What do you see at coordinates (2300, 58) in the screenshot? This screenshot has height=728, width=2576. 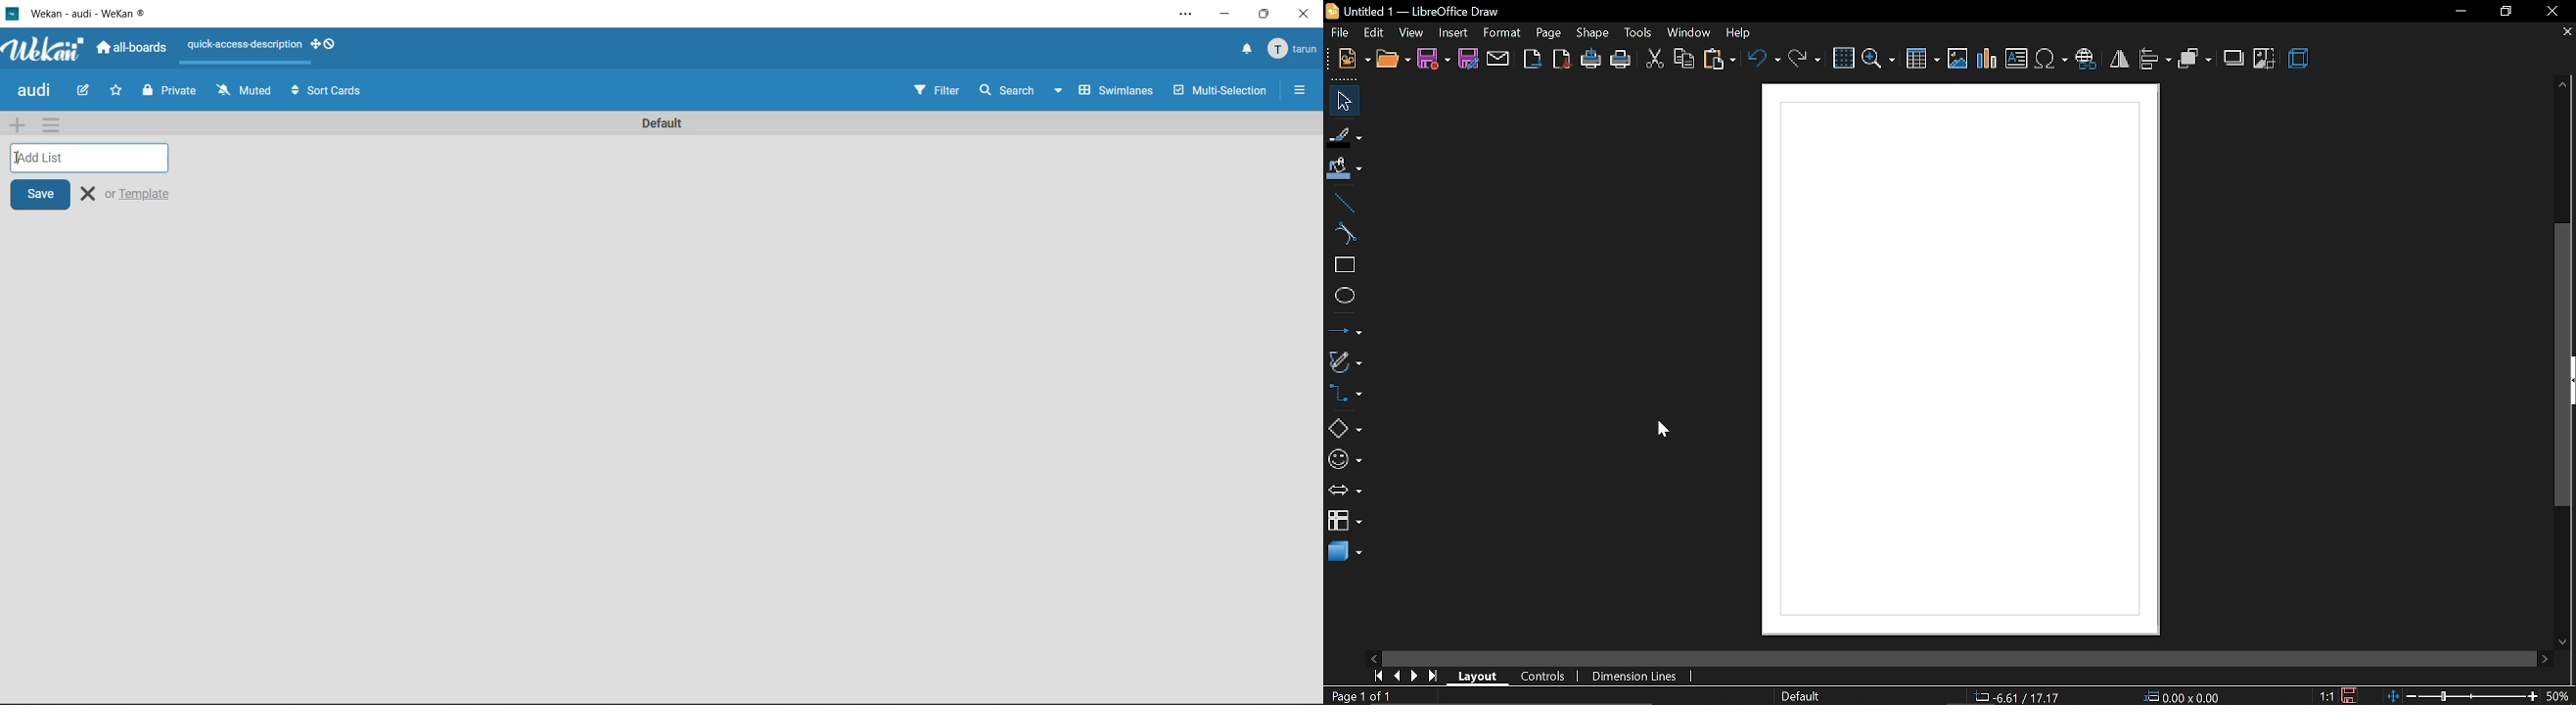 I see `3d effect` at bounding box center [2300, 58].